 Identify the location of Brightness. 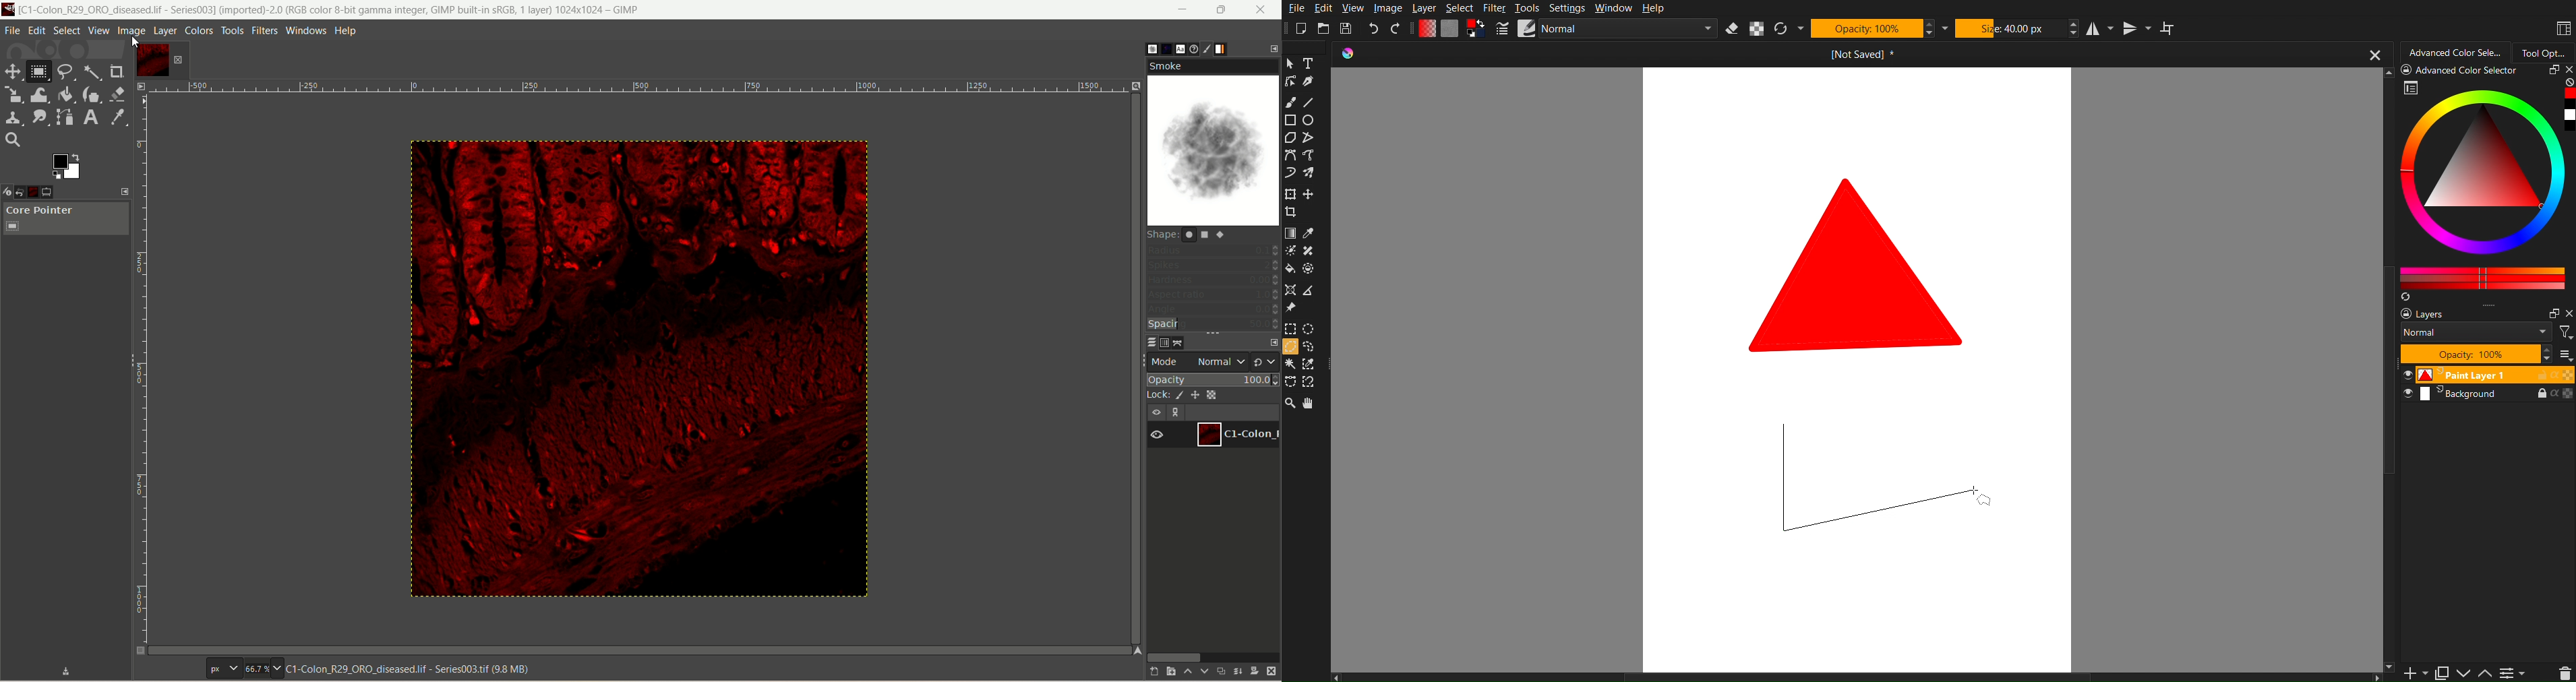
(1290, 251).